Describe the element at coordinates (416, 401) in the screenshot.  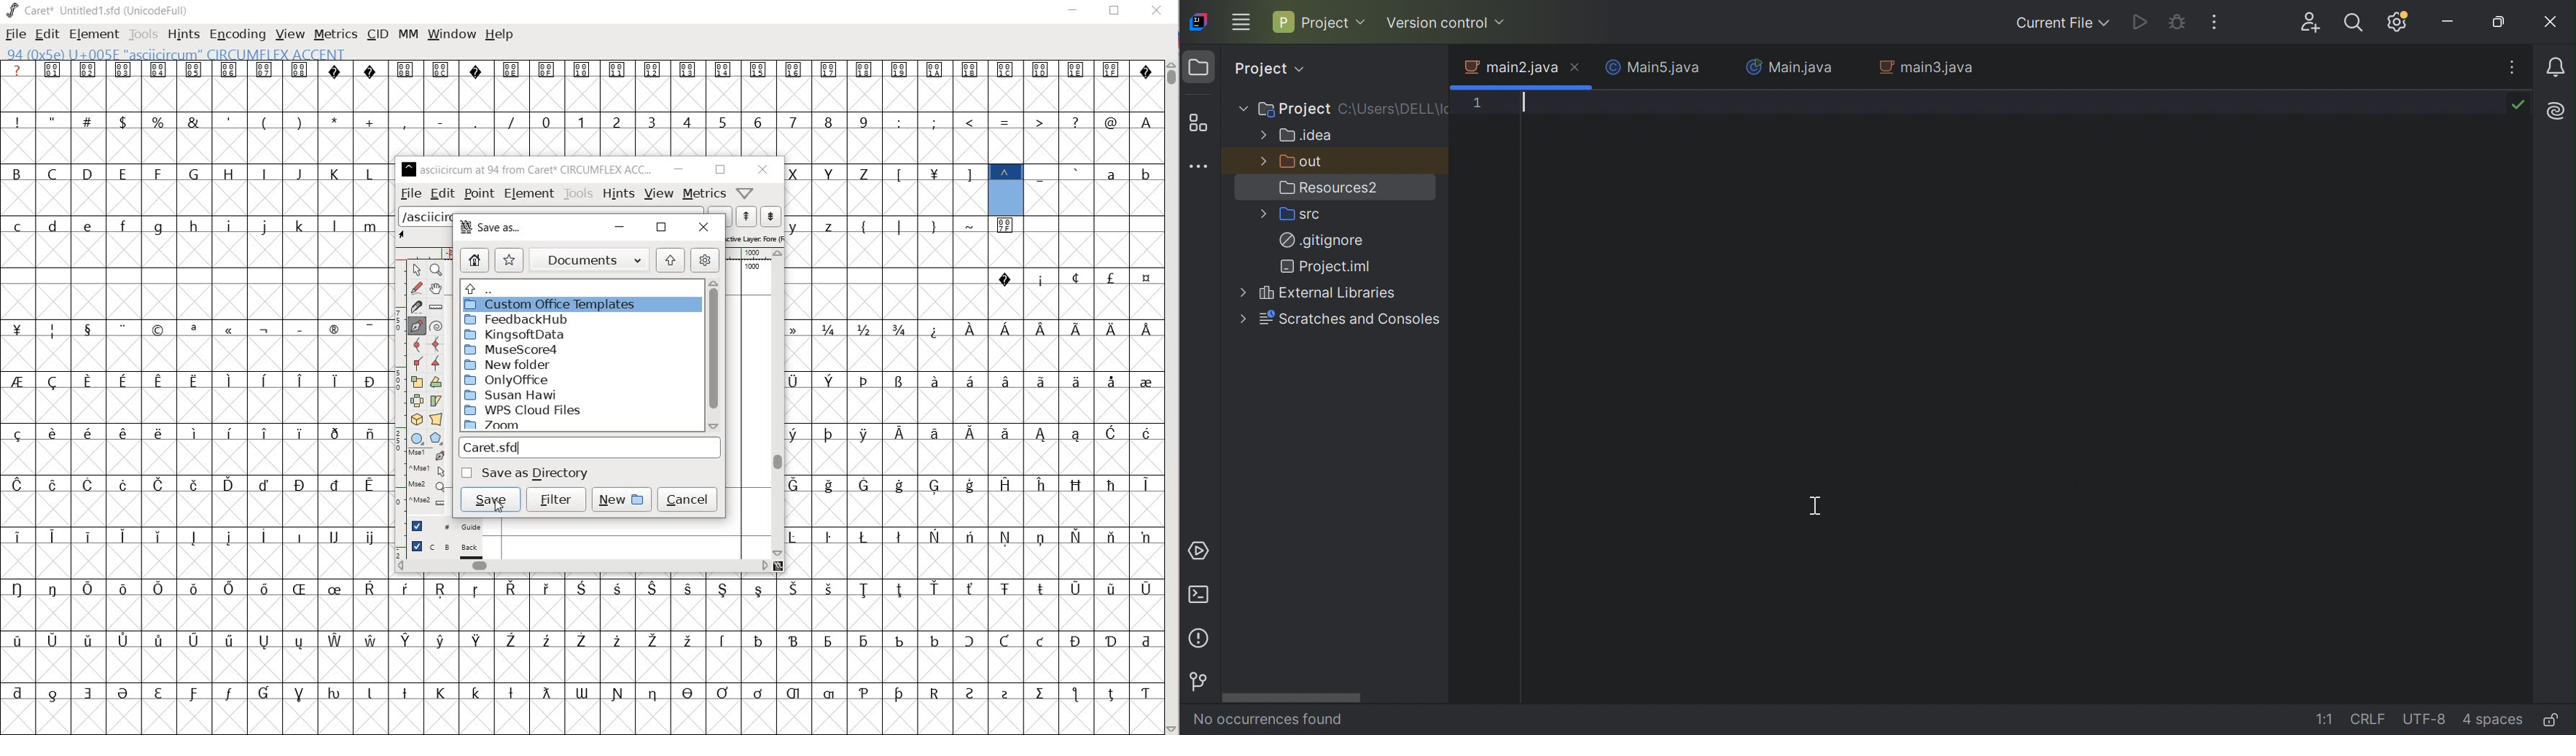
I see `flip the selection` at that location.